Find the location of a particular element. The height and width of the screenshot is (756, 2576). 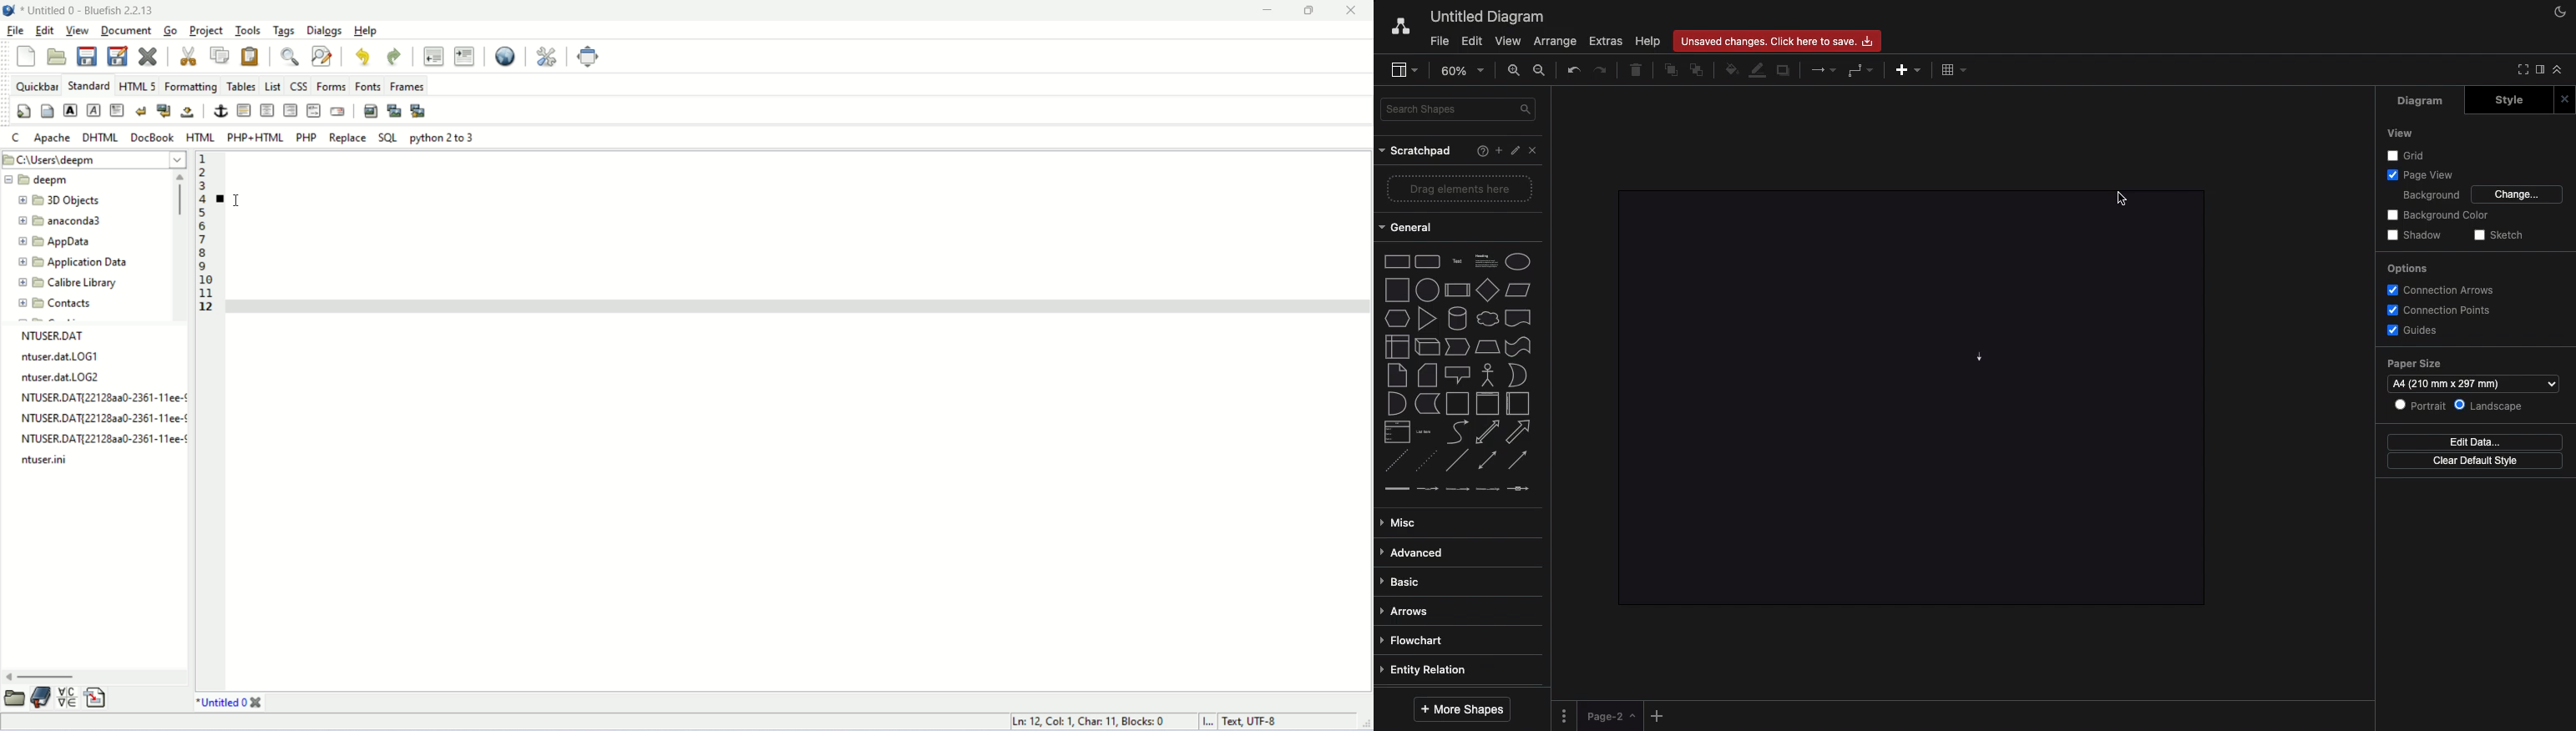

insert image is located at coordinates (372, 112).